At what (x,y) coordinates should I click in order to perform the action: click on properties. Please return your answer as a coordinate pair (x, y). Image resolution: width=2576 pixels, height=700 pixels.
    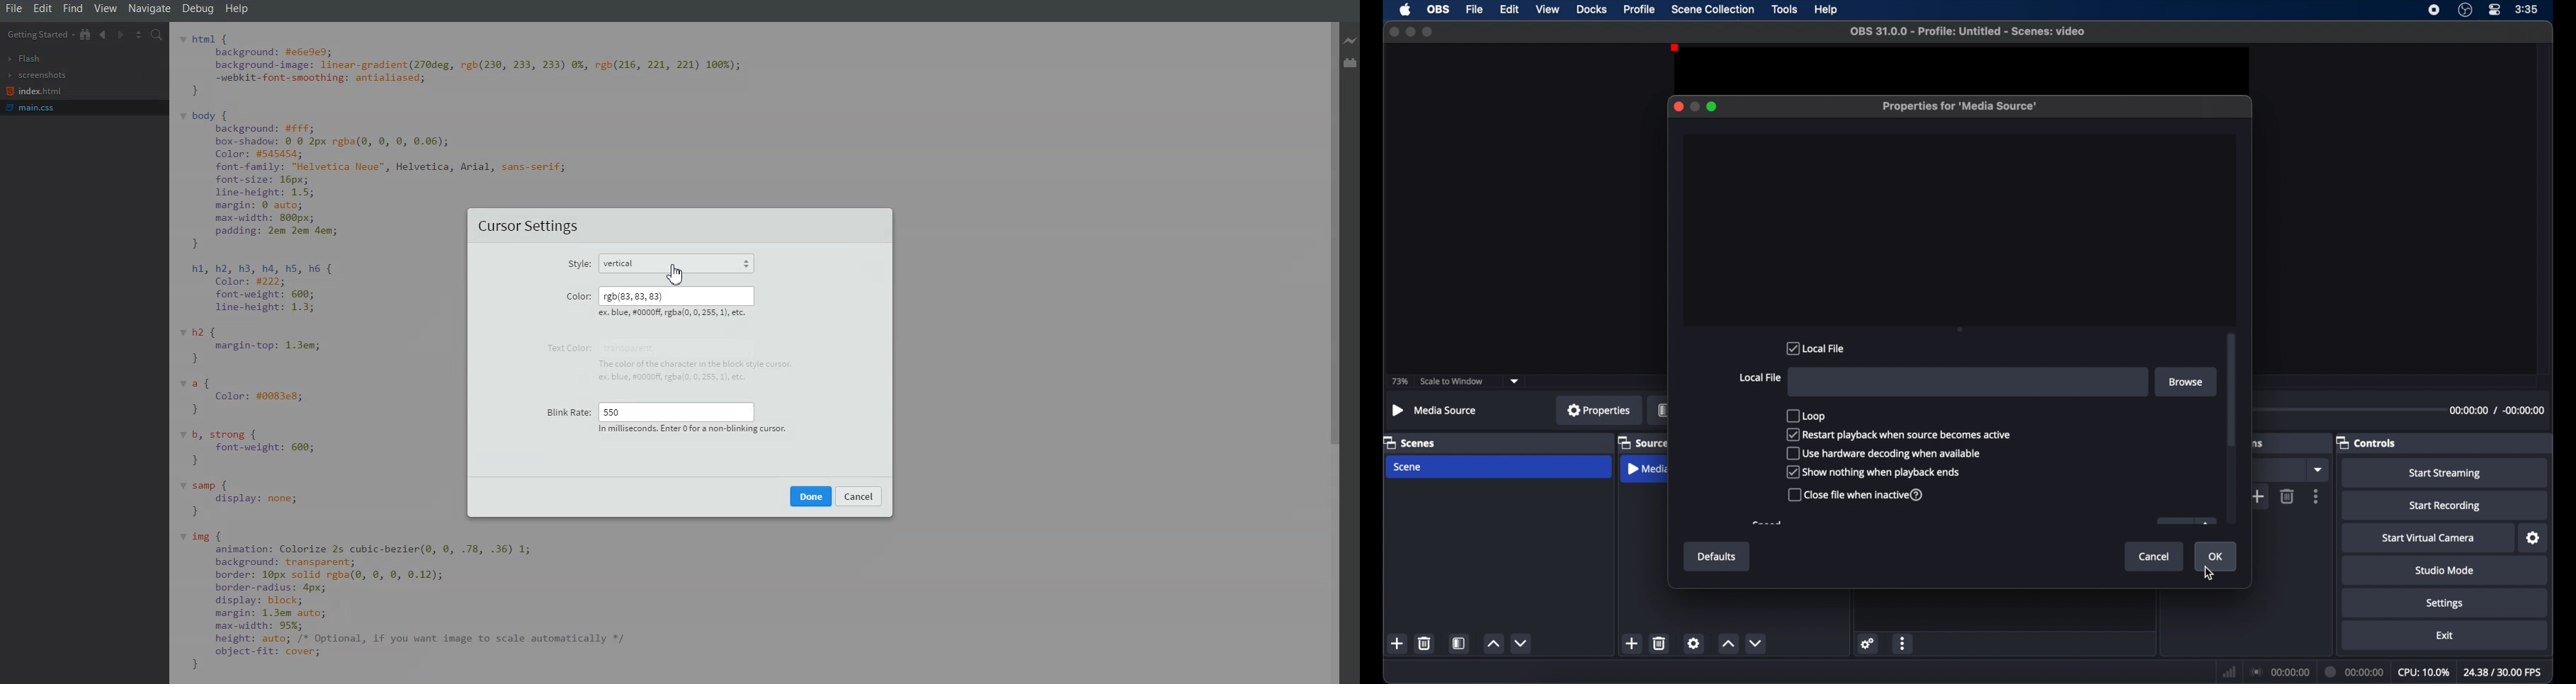
    Looking at the image, I should click on (1599, 410).